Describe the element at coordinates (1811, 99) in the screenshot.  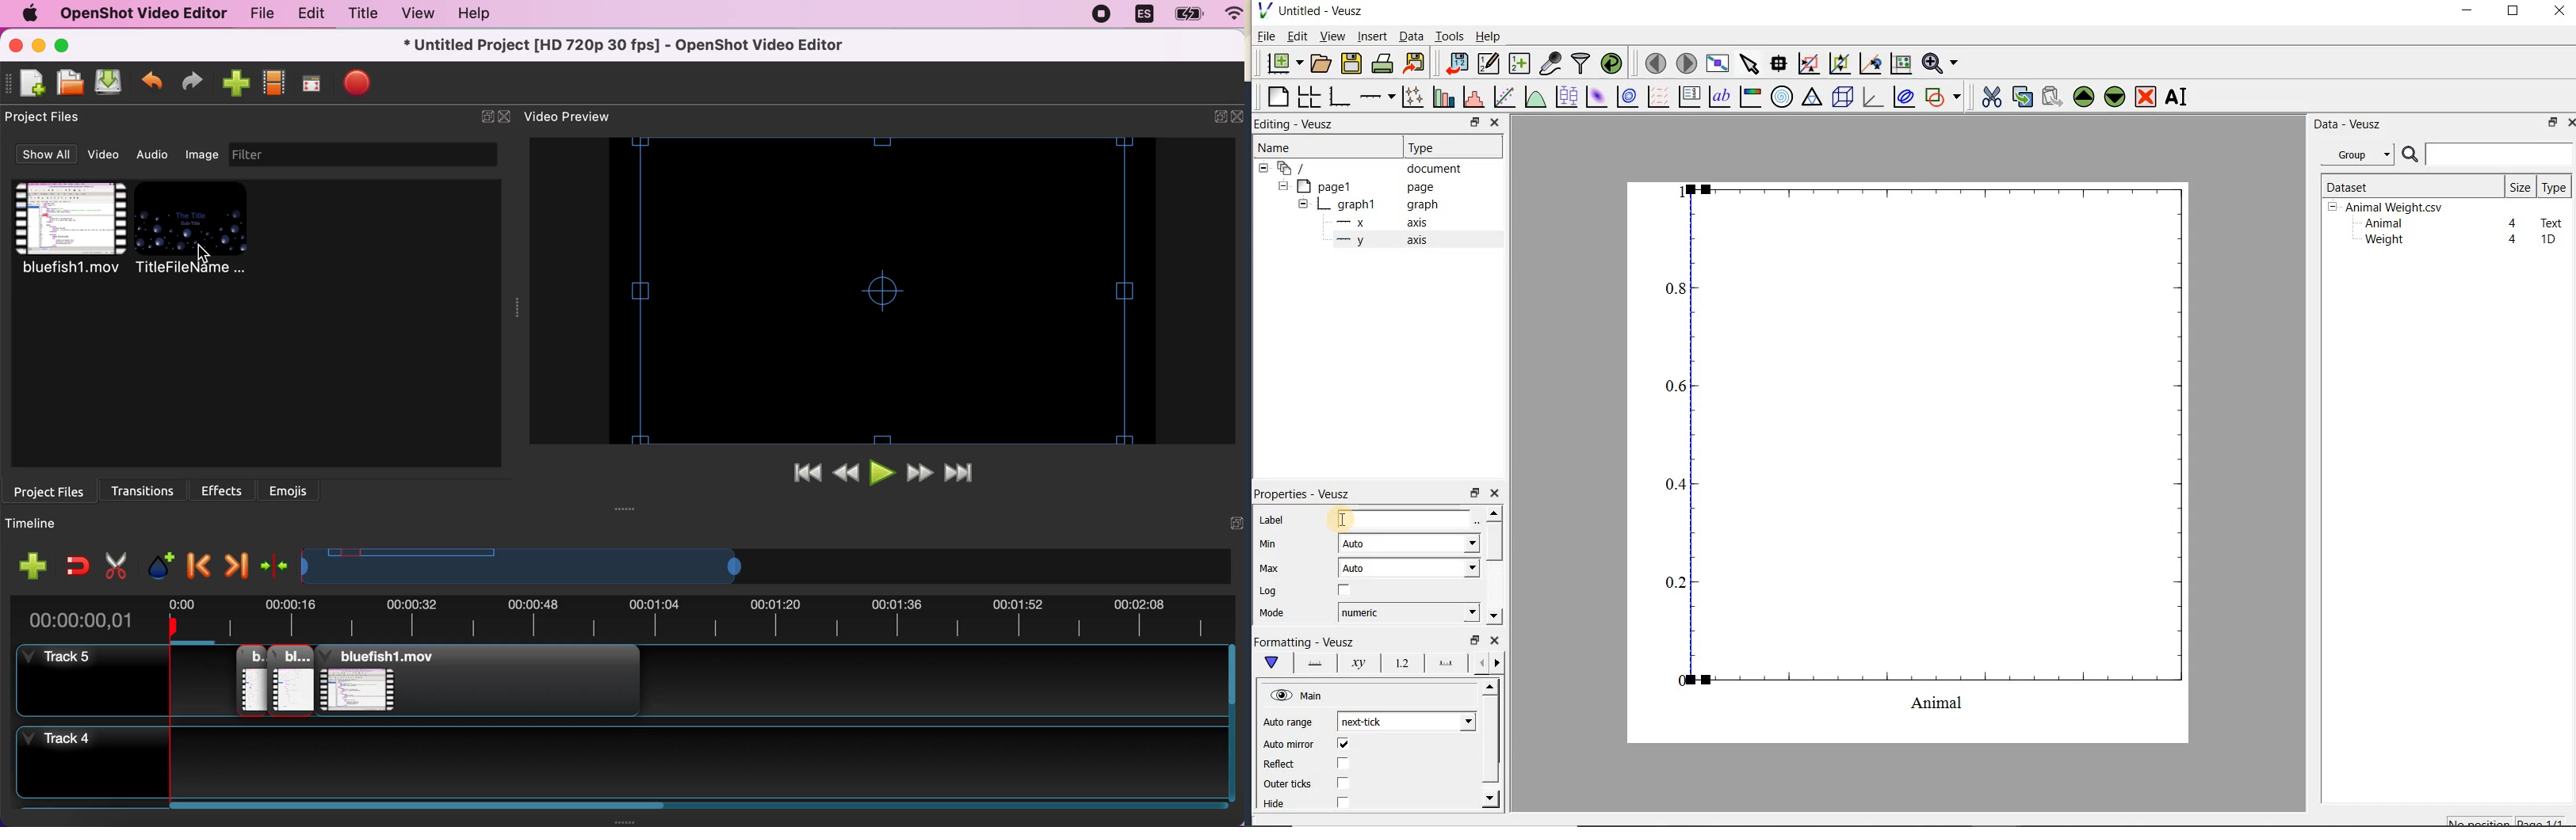
I see `ternary graph` at that location.